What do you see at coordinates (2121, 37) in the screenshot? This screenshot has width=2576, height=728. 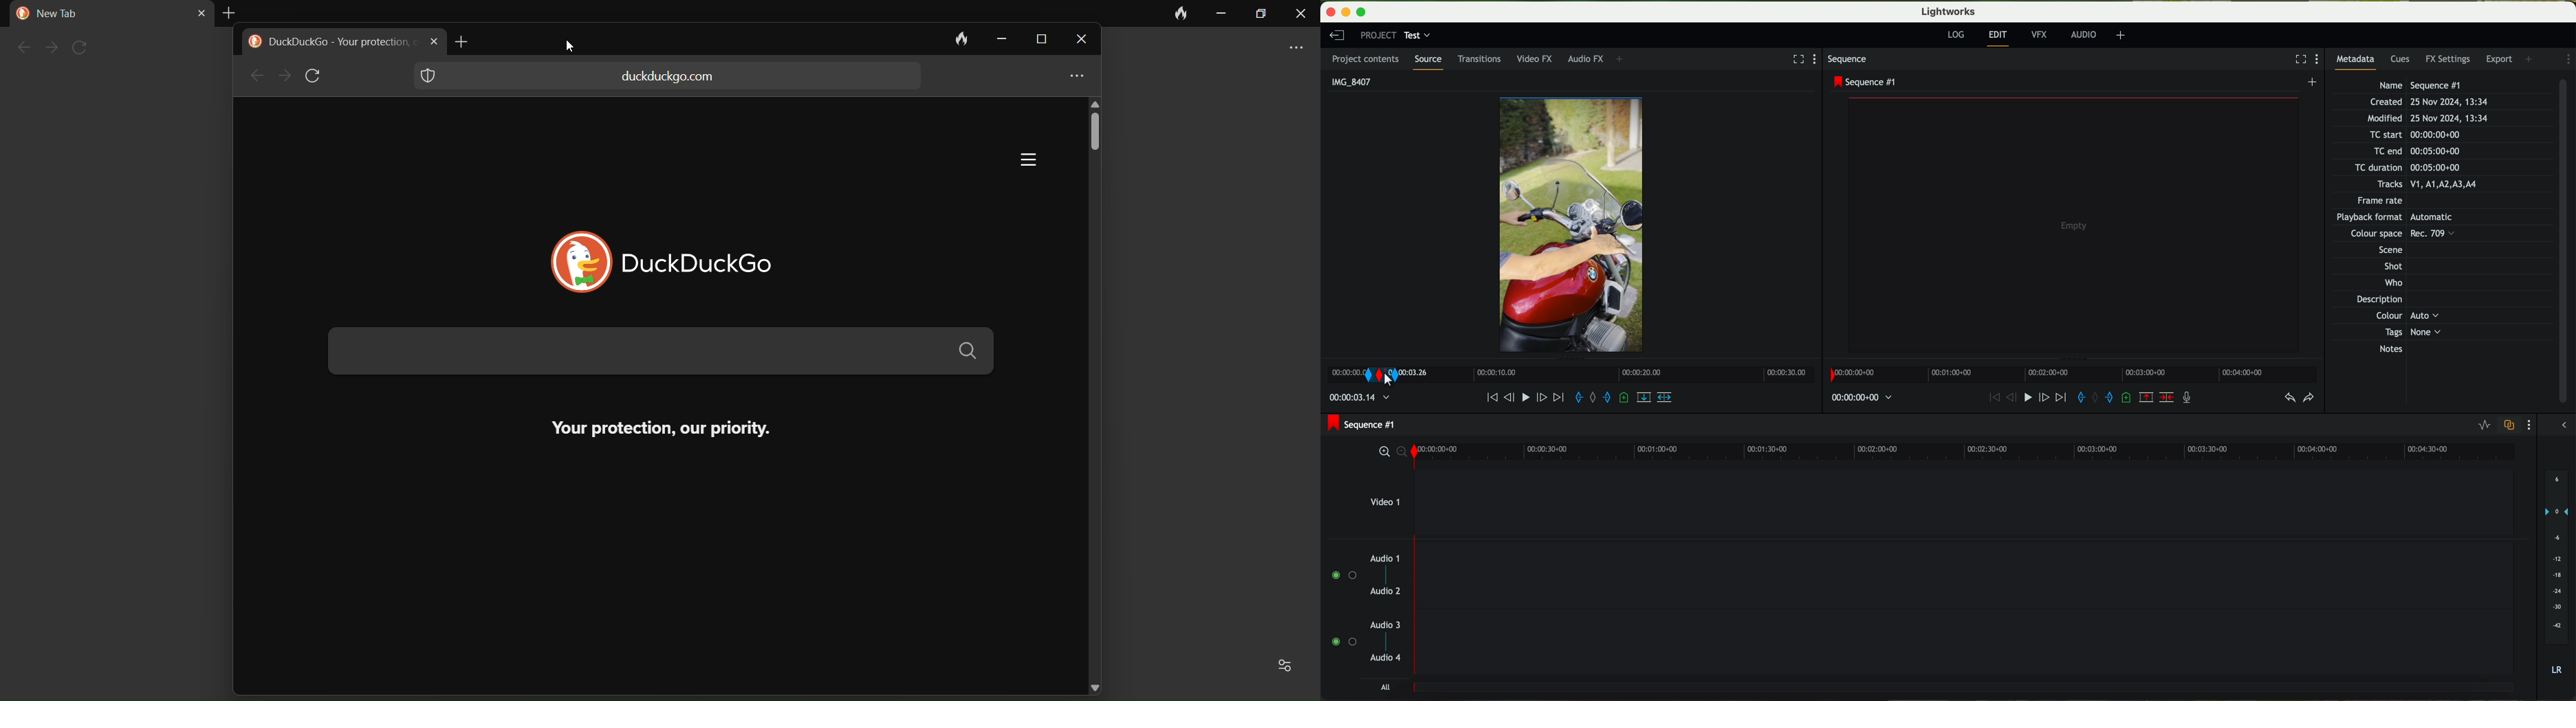 I see `+` at bounding box center [2121, 37].